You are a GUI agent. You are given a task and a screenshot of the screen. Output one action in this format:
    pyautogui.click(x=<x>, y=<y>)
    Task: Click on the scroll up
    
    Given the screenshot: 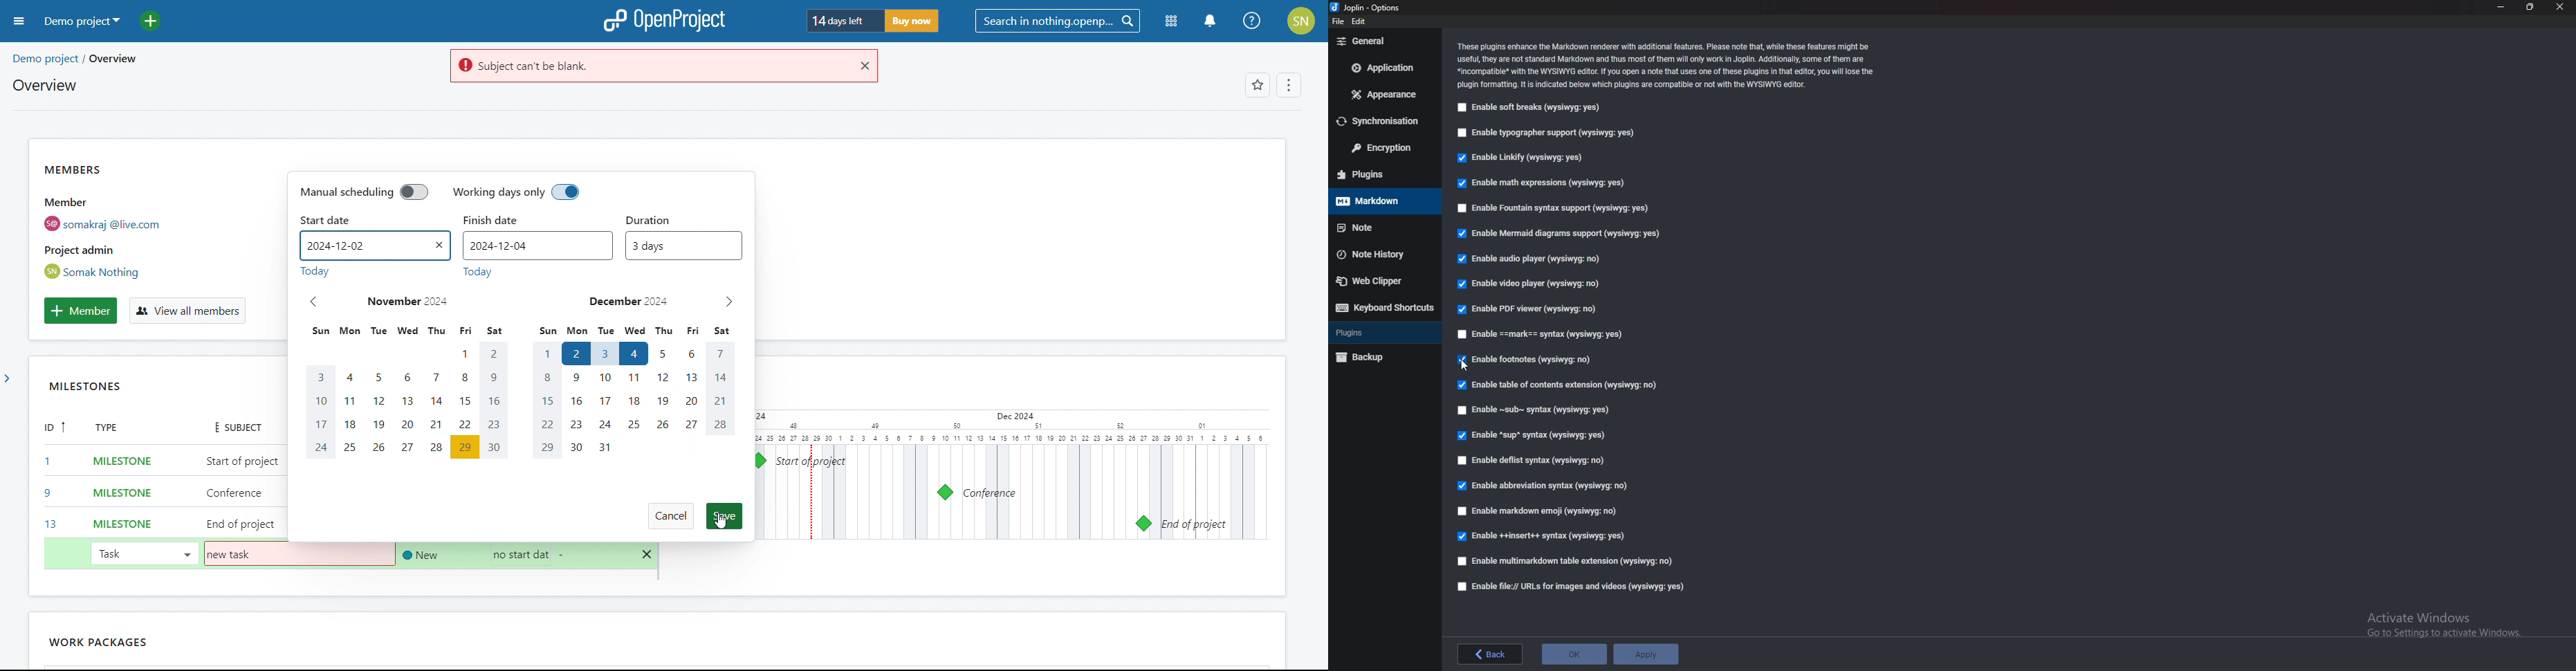 What is the action you would take?
    pyautogui.click(x=1319, y=48)
    